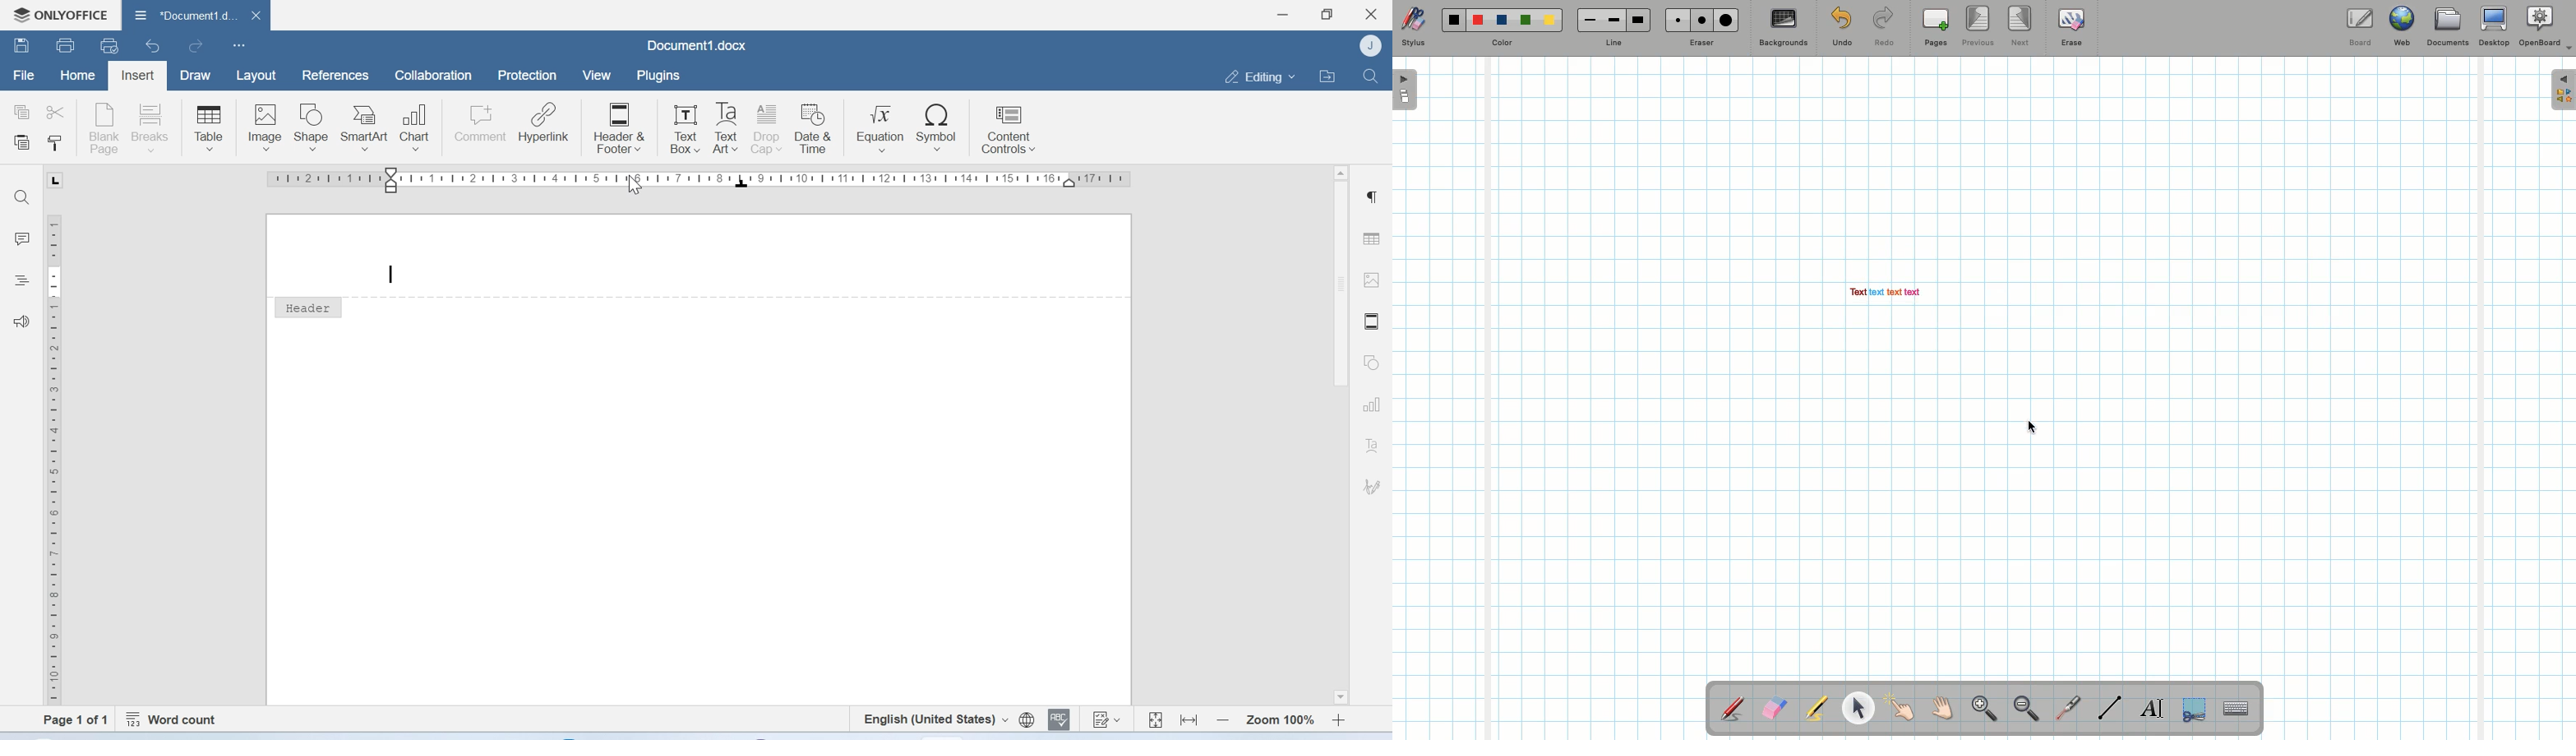  Describe the element at coordinates (817, 128) in the screenshot. I see `Date & Time` at that location.